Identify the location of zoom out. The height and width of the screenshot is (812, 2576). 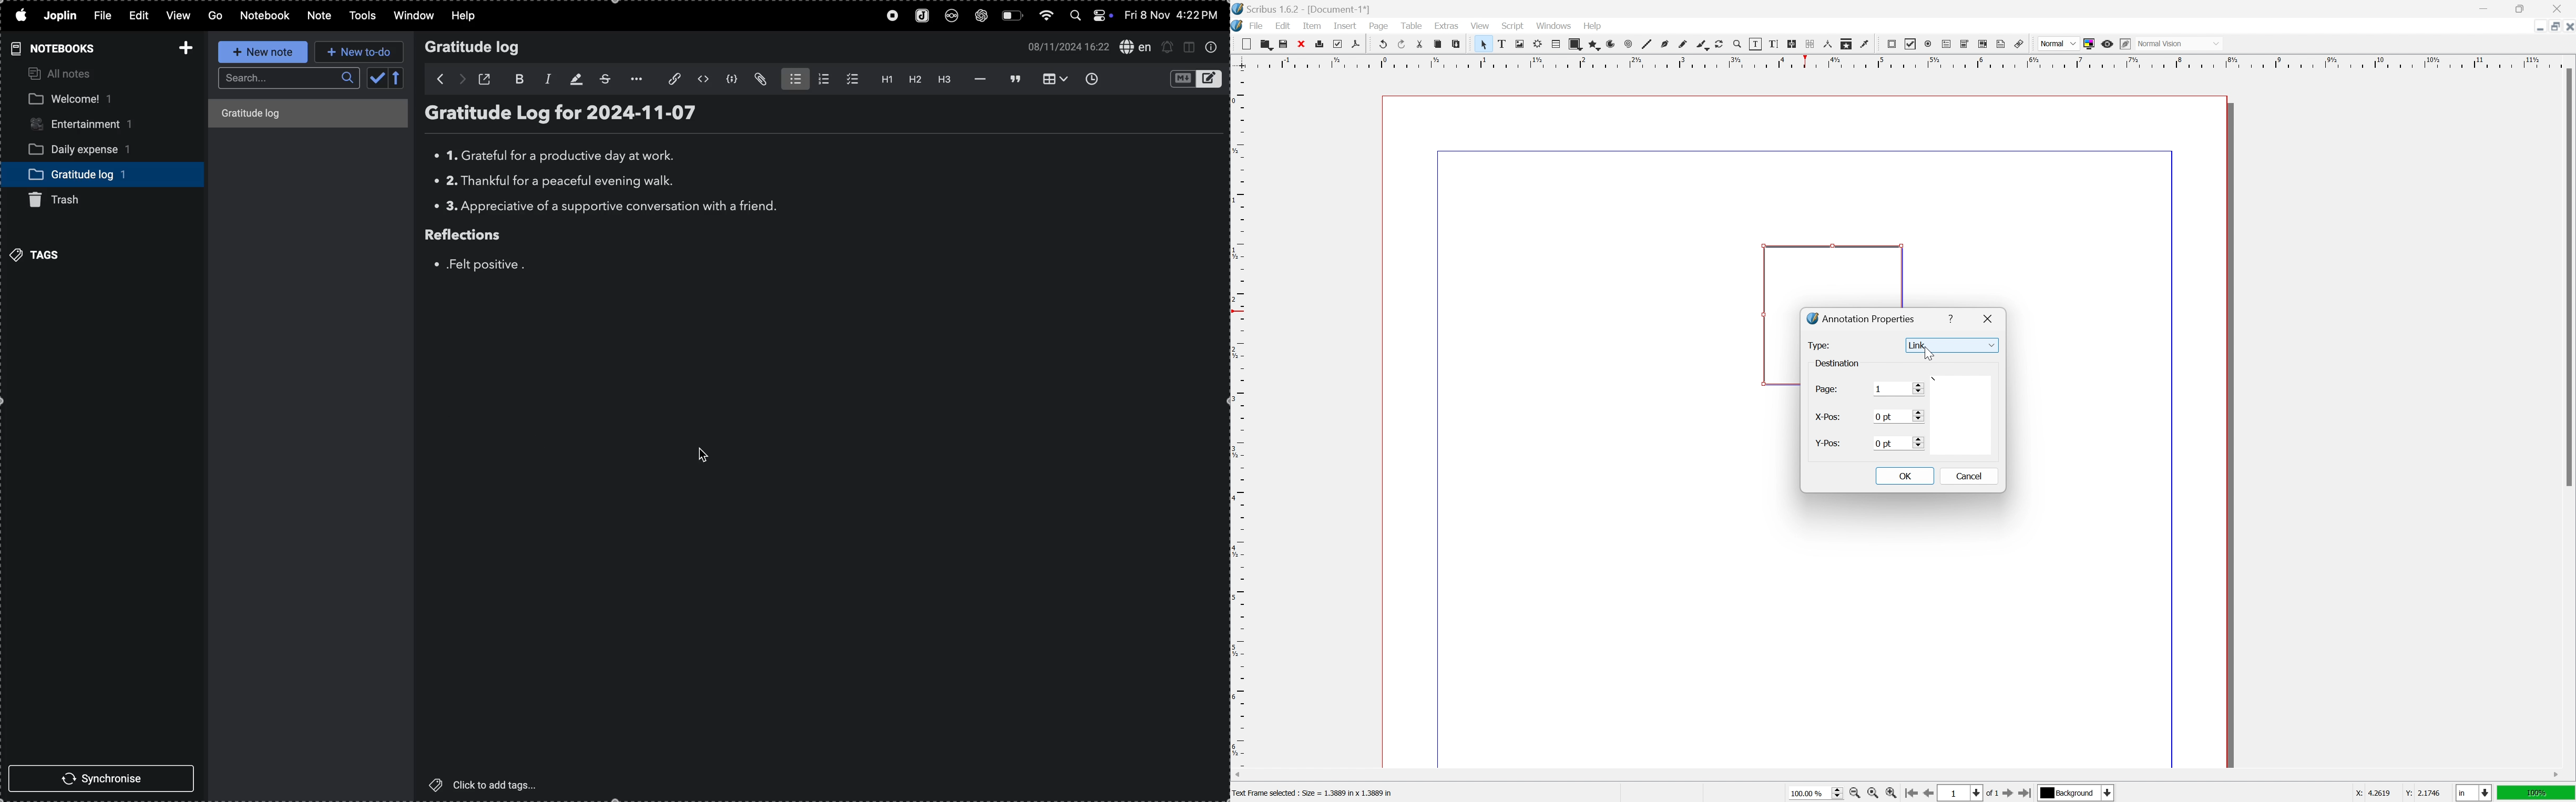
(1854, 794).